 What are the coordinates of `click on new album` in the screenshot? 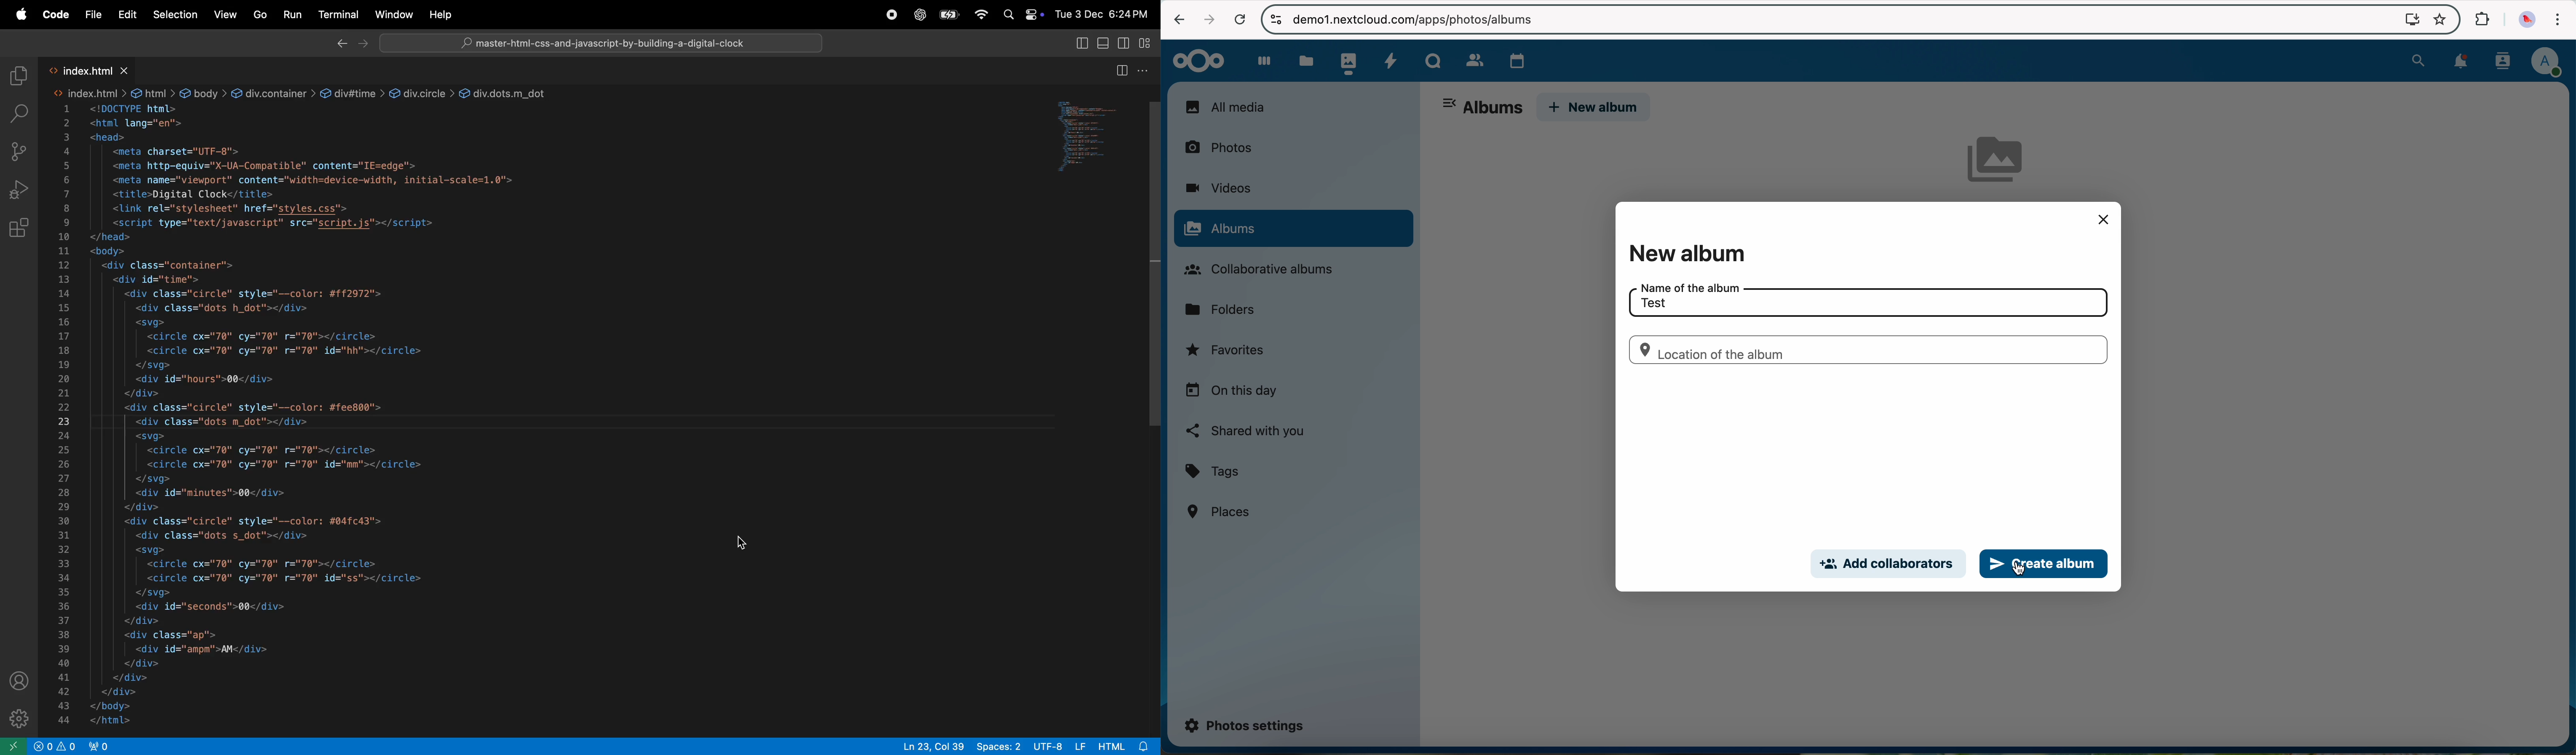 It's located at (1595, 108).